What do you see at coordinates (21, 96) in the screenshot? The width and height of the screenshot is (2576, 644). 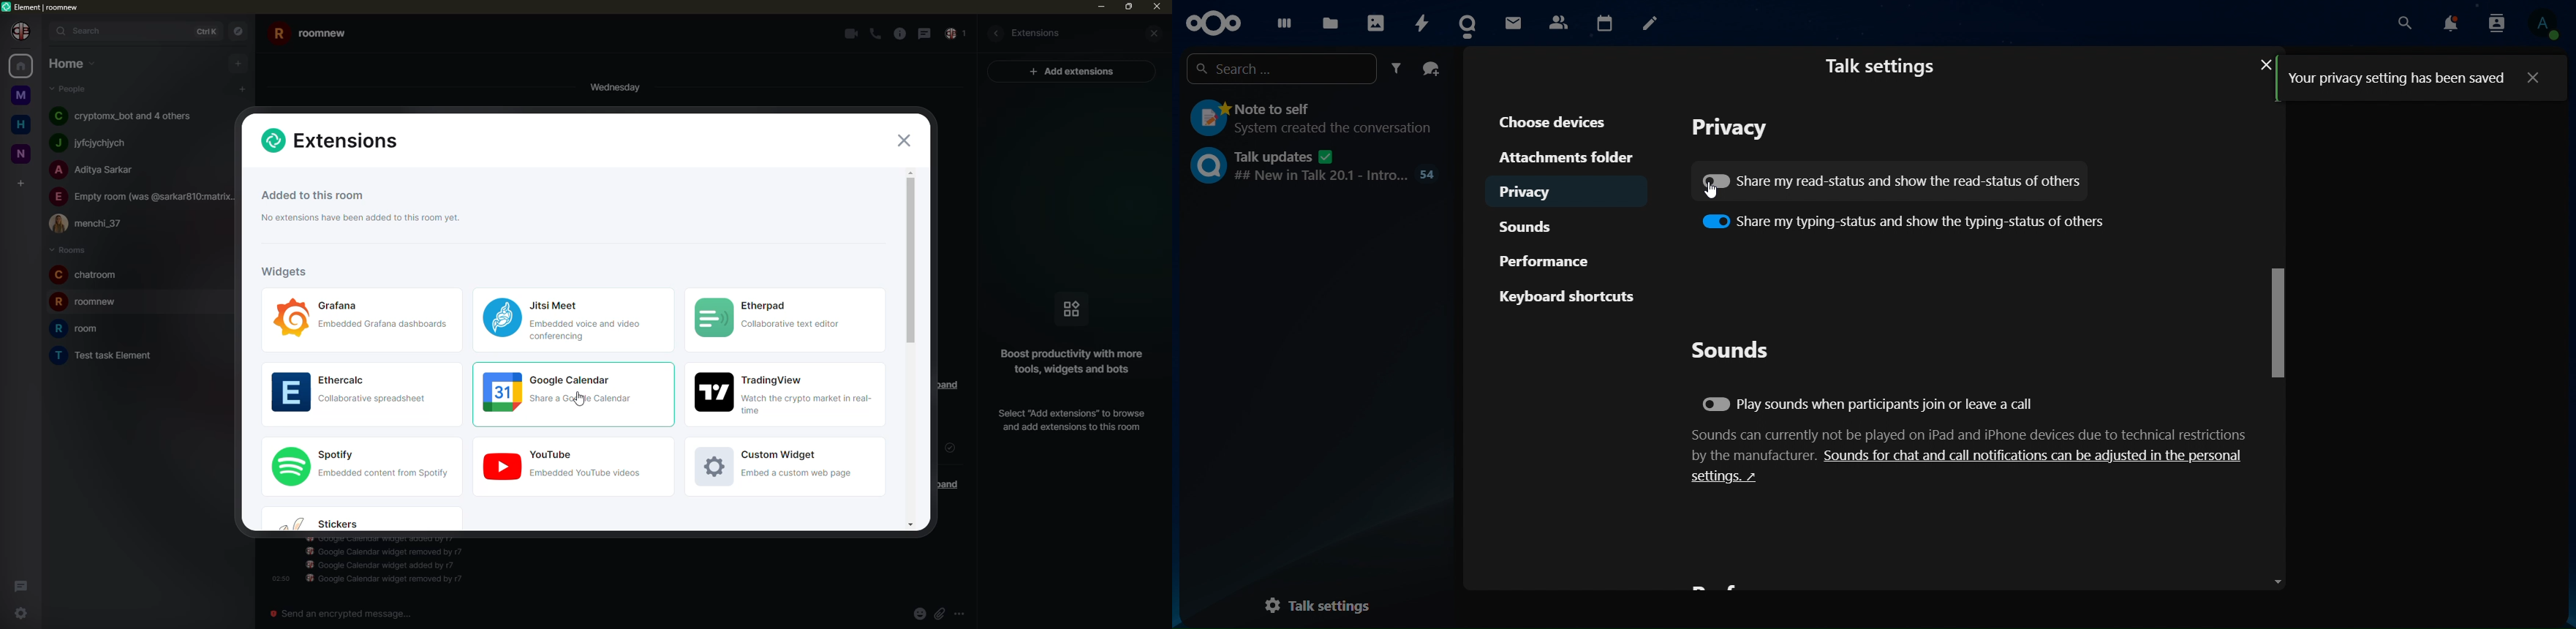 I see `room` at bounding box center [21, 96].